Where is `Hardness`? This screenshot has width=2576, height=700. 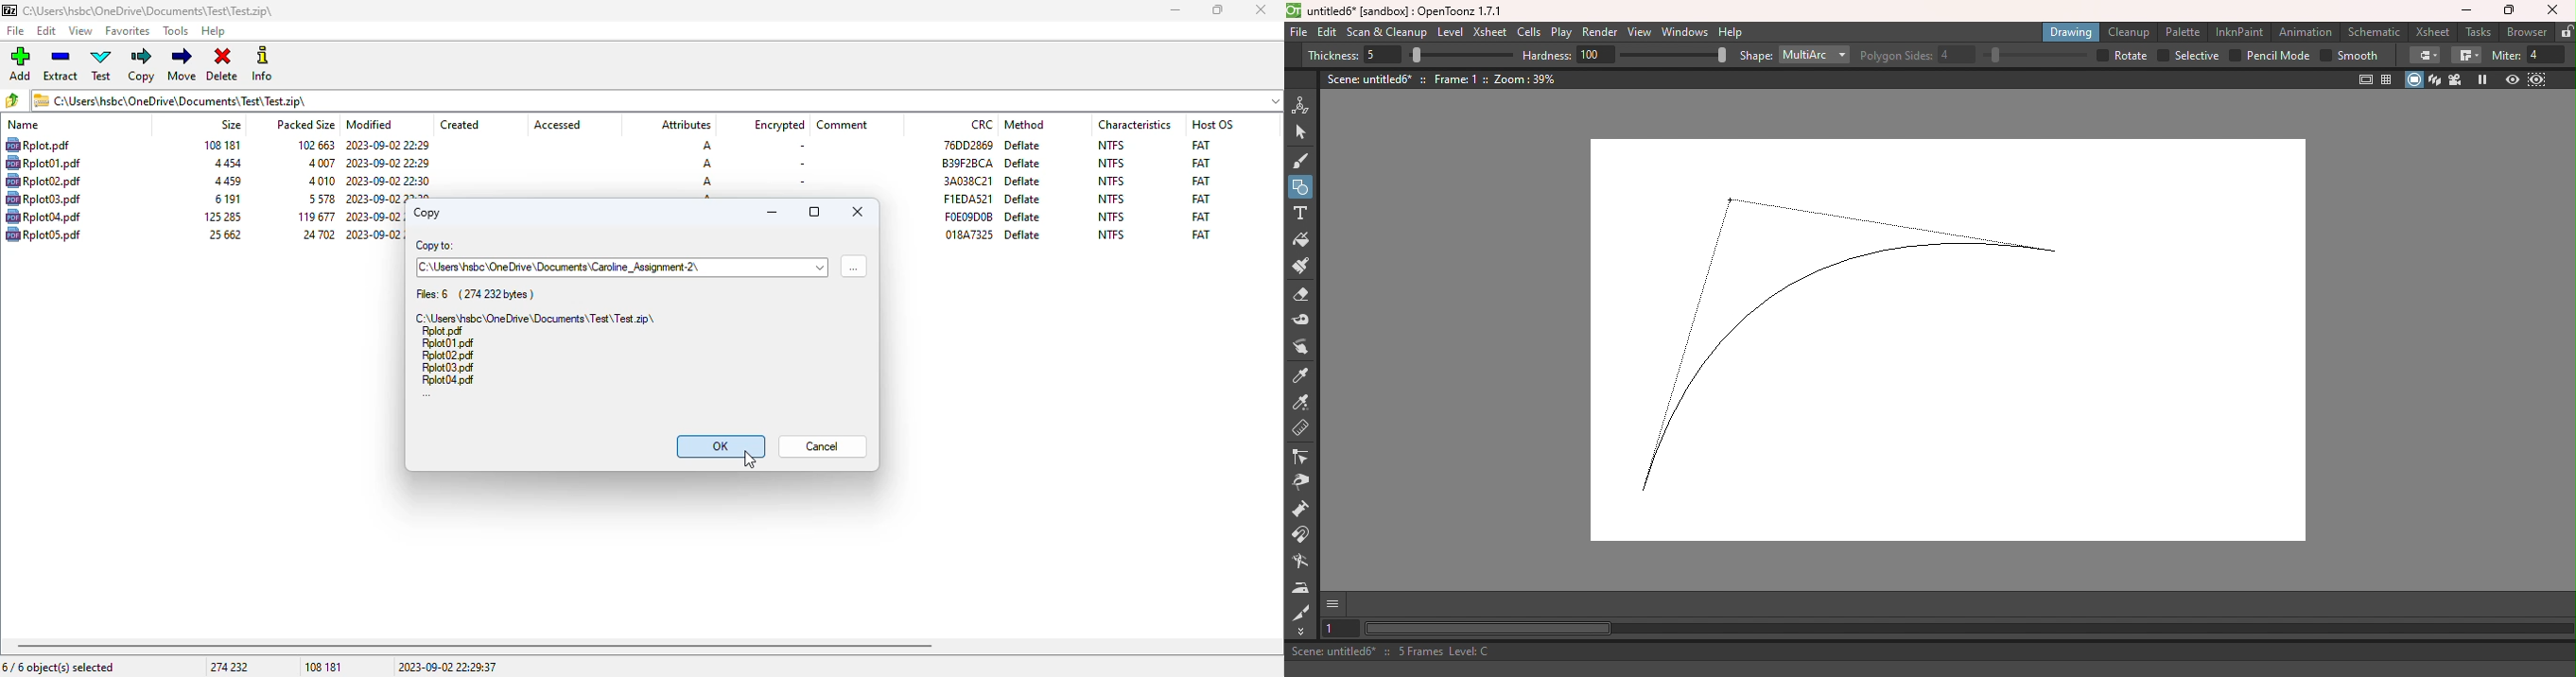 Hardness is located at coordinates (1570, 55).